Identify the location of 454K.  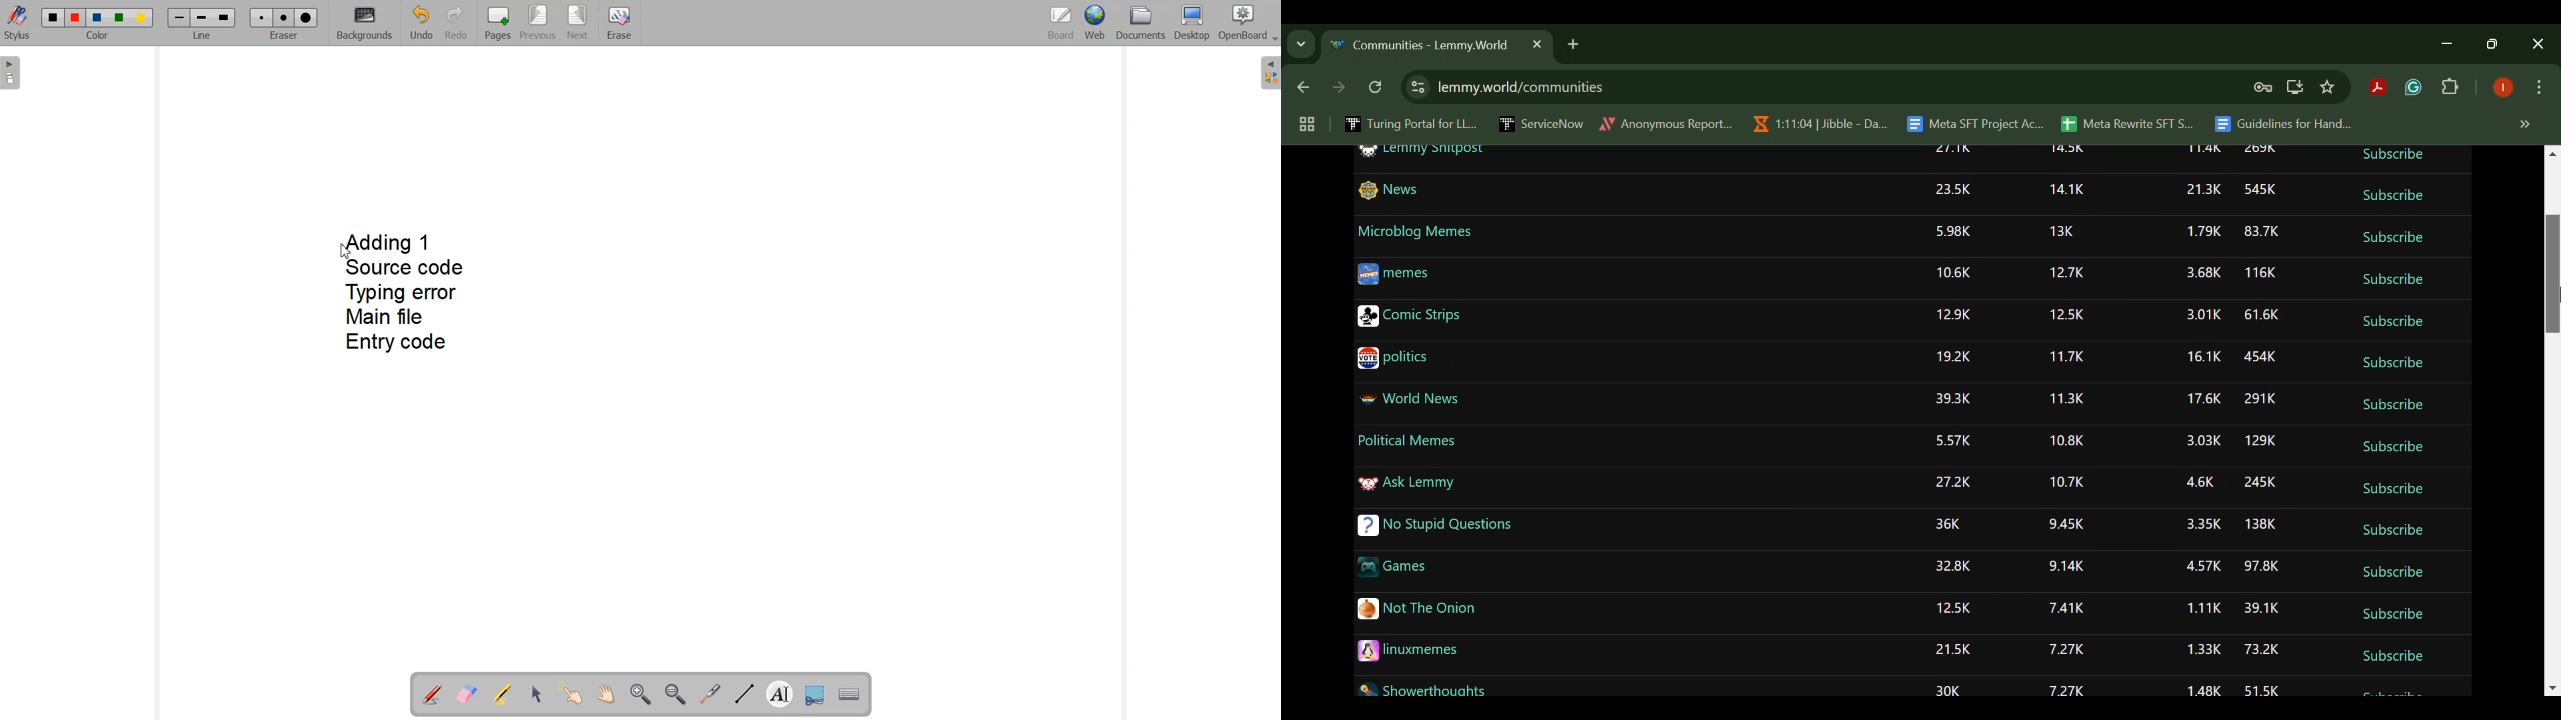
(2261, 358).